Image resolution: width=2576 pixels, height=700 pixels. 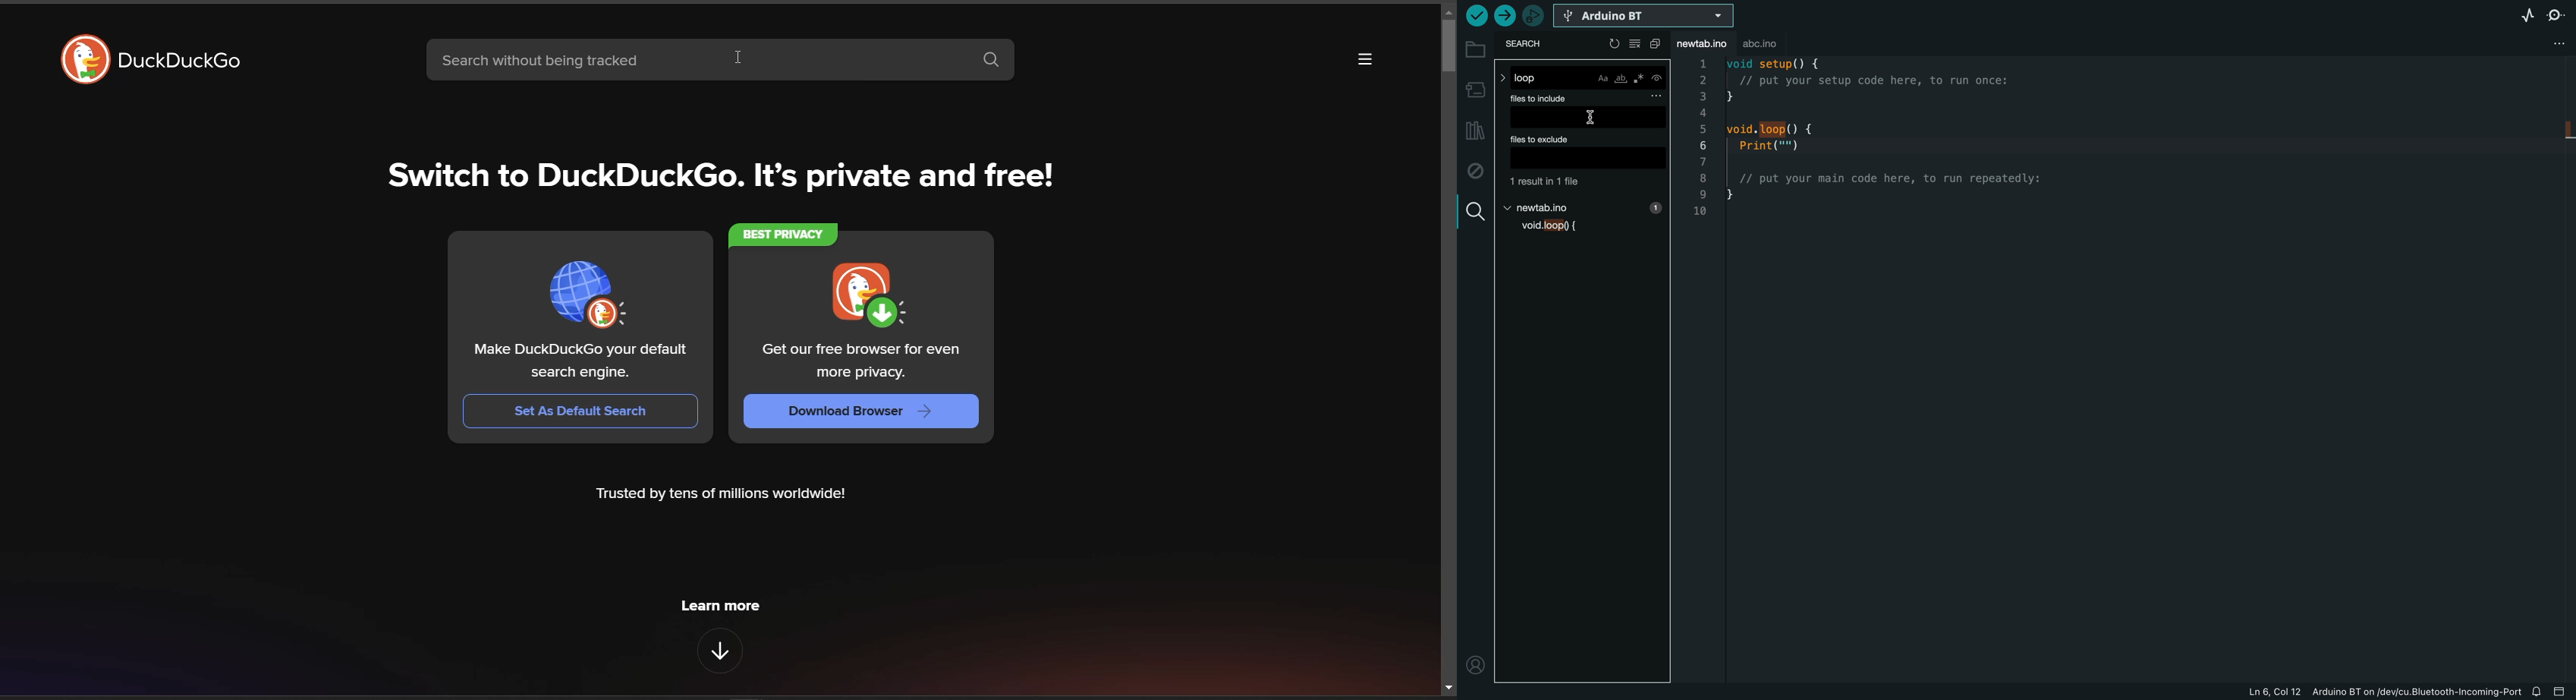 I want to click on metadata, so click(x=724, y=494).